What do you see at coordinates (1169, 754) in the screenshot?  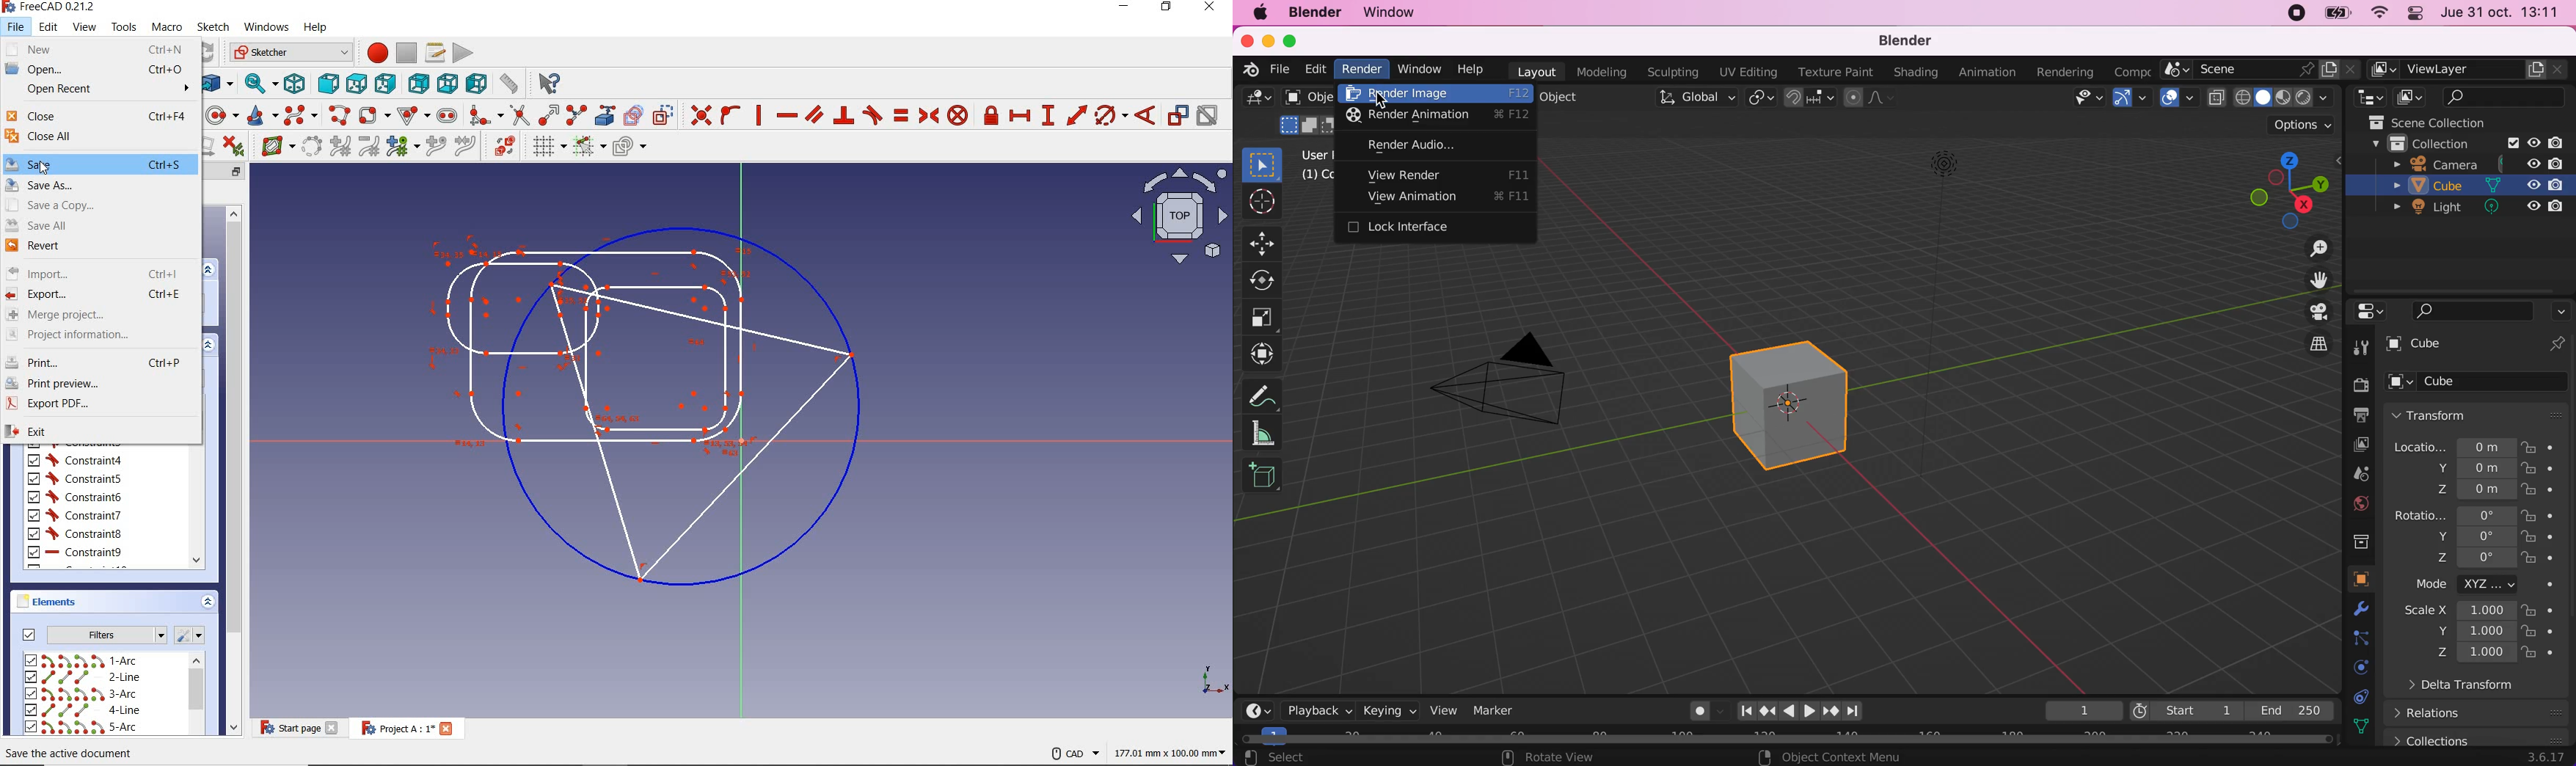 I see `177.01 mm x 100.00 mm` at bounding box center [1169, 754].